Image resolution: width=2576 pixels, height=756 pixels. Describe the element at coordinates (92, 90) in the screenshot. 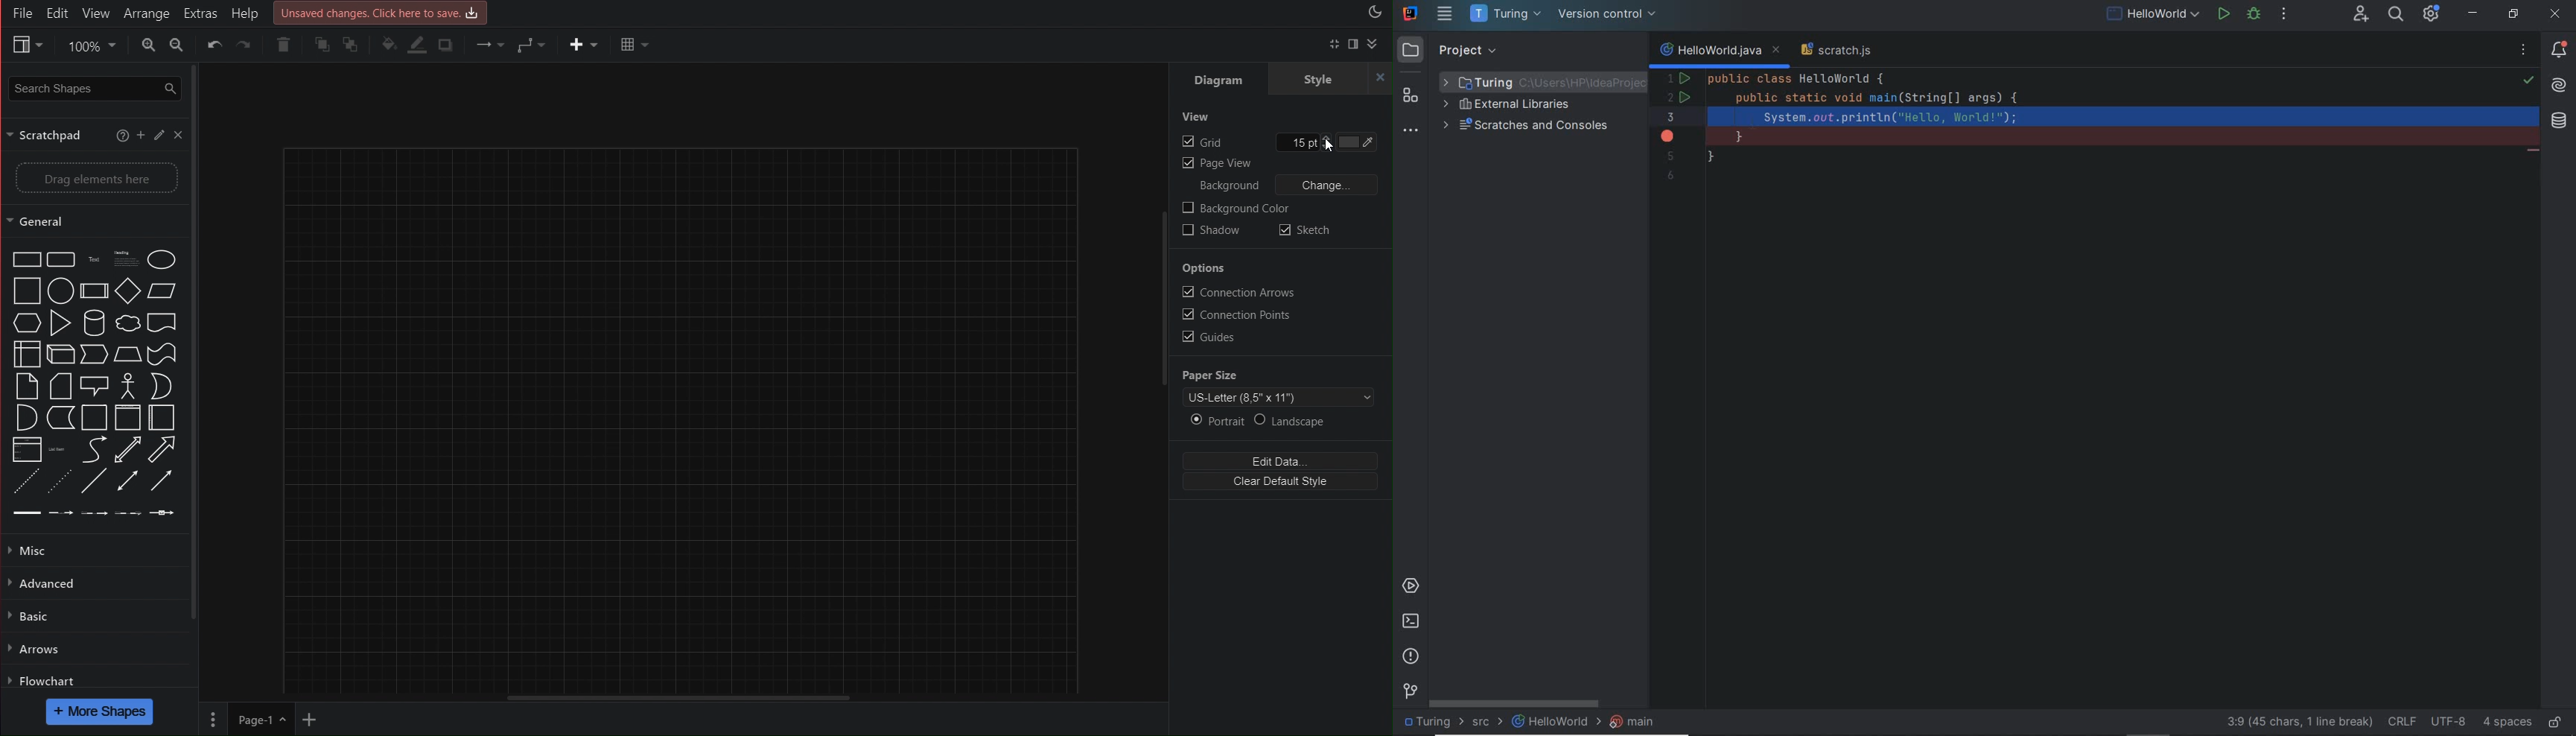

I see `Search Shapes` at that location.